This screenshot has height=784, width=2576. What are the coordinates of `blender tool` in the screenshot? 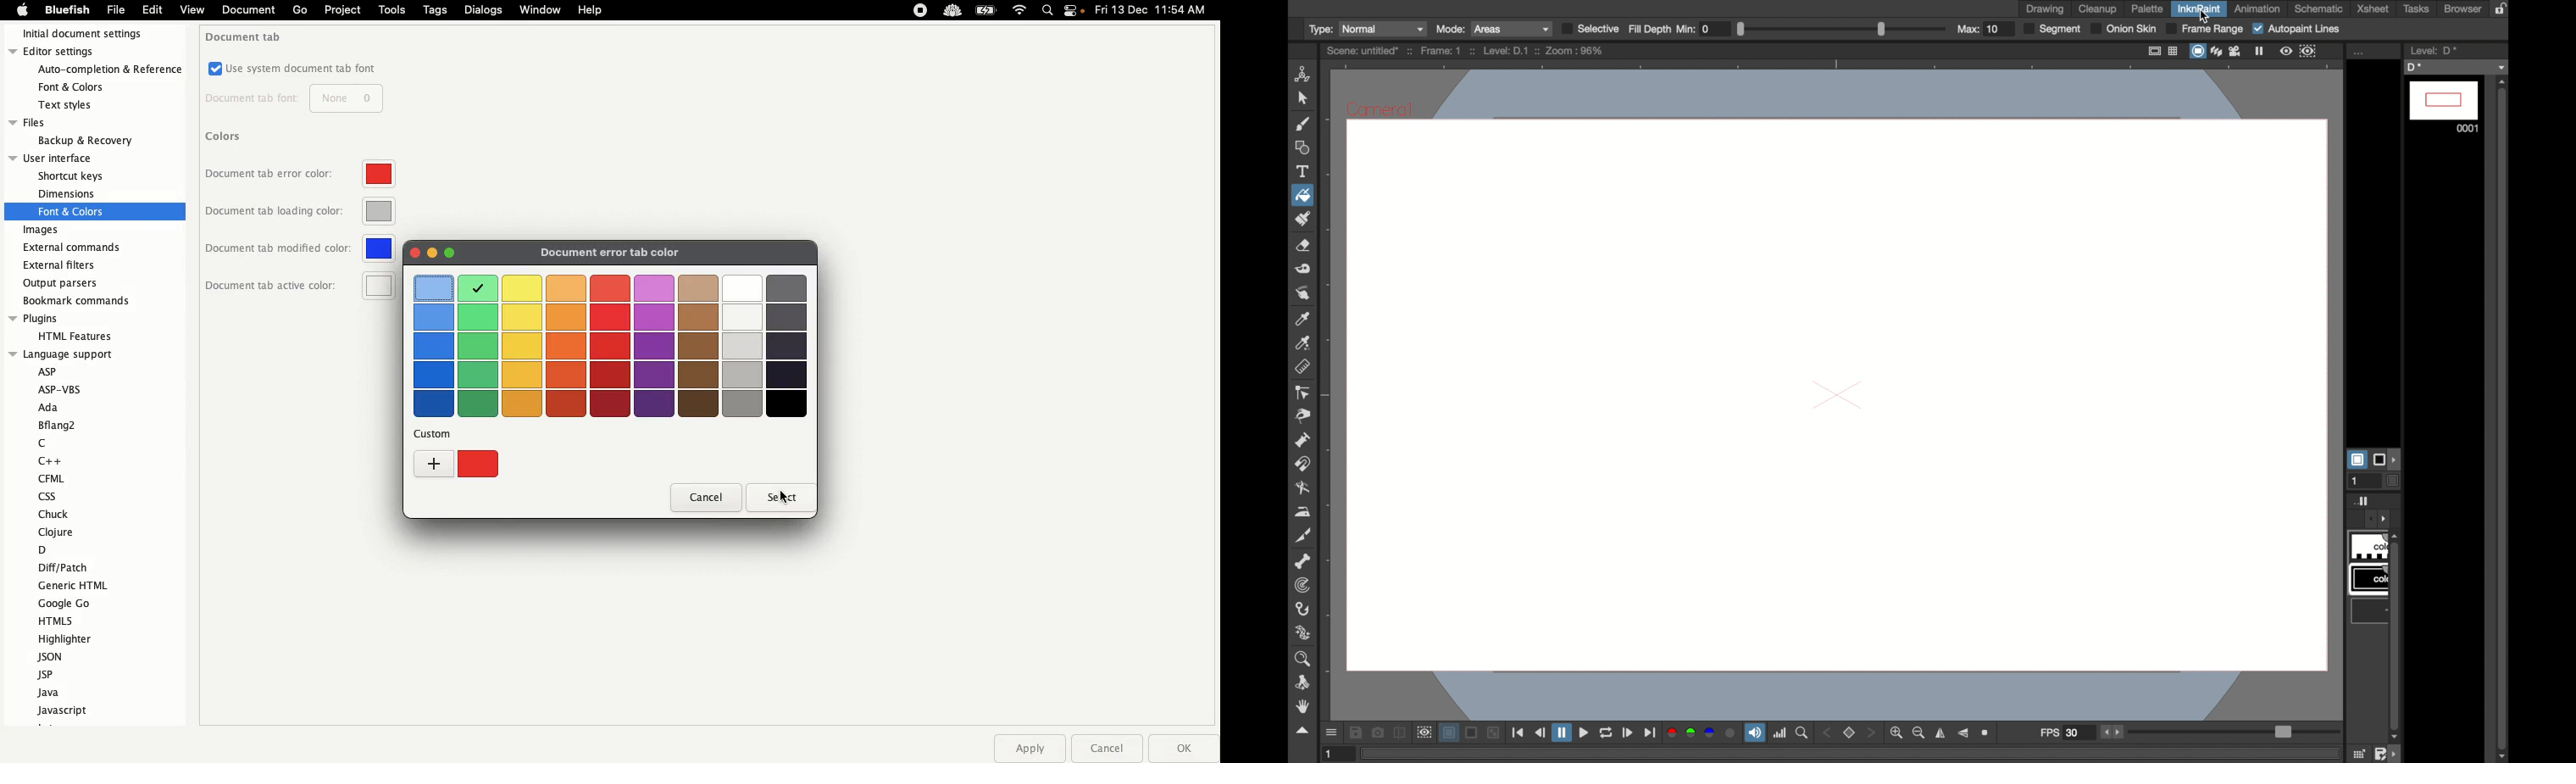 It's located at (1300, 488).